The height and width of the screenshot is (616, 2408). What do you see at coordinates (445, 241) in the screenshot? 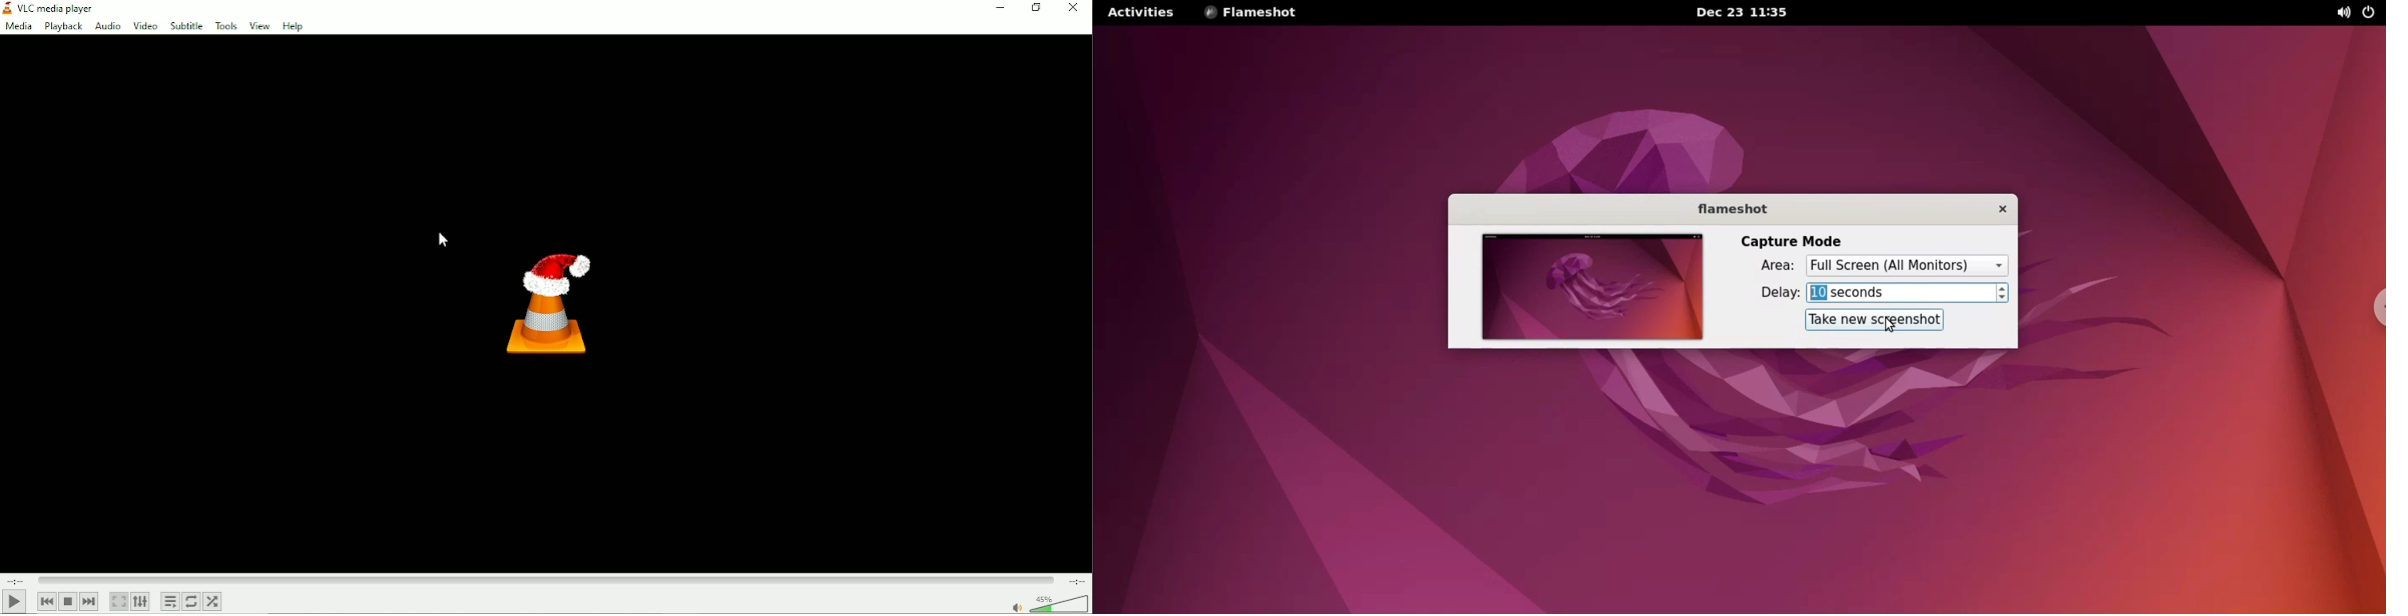
I see `Cursor` at bounding box center [445, 241].